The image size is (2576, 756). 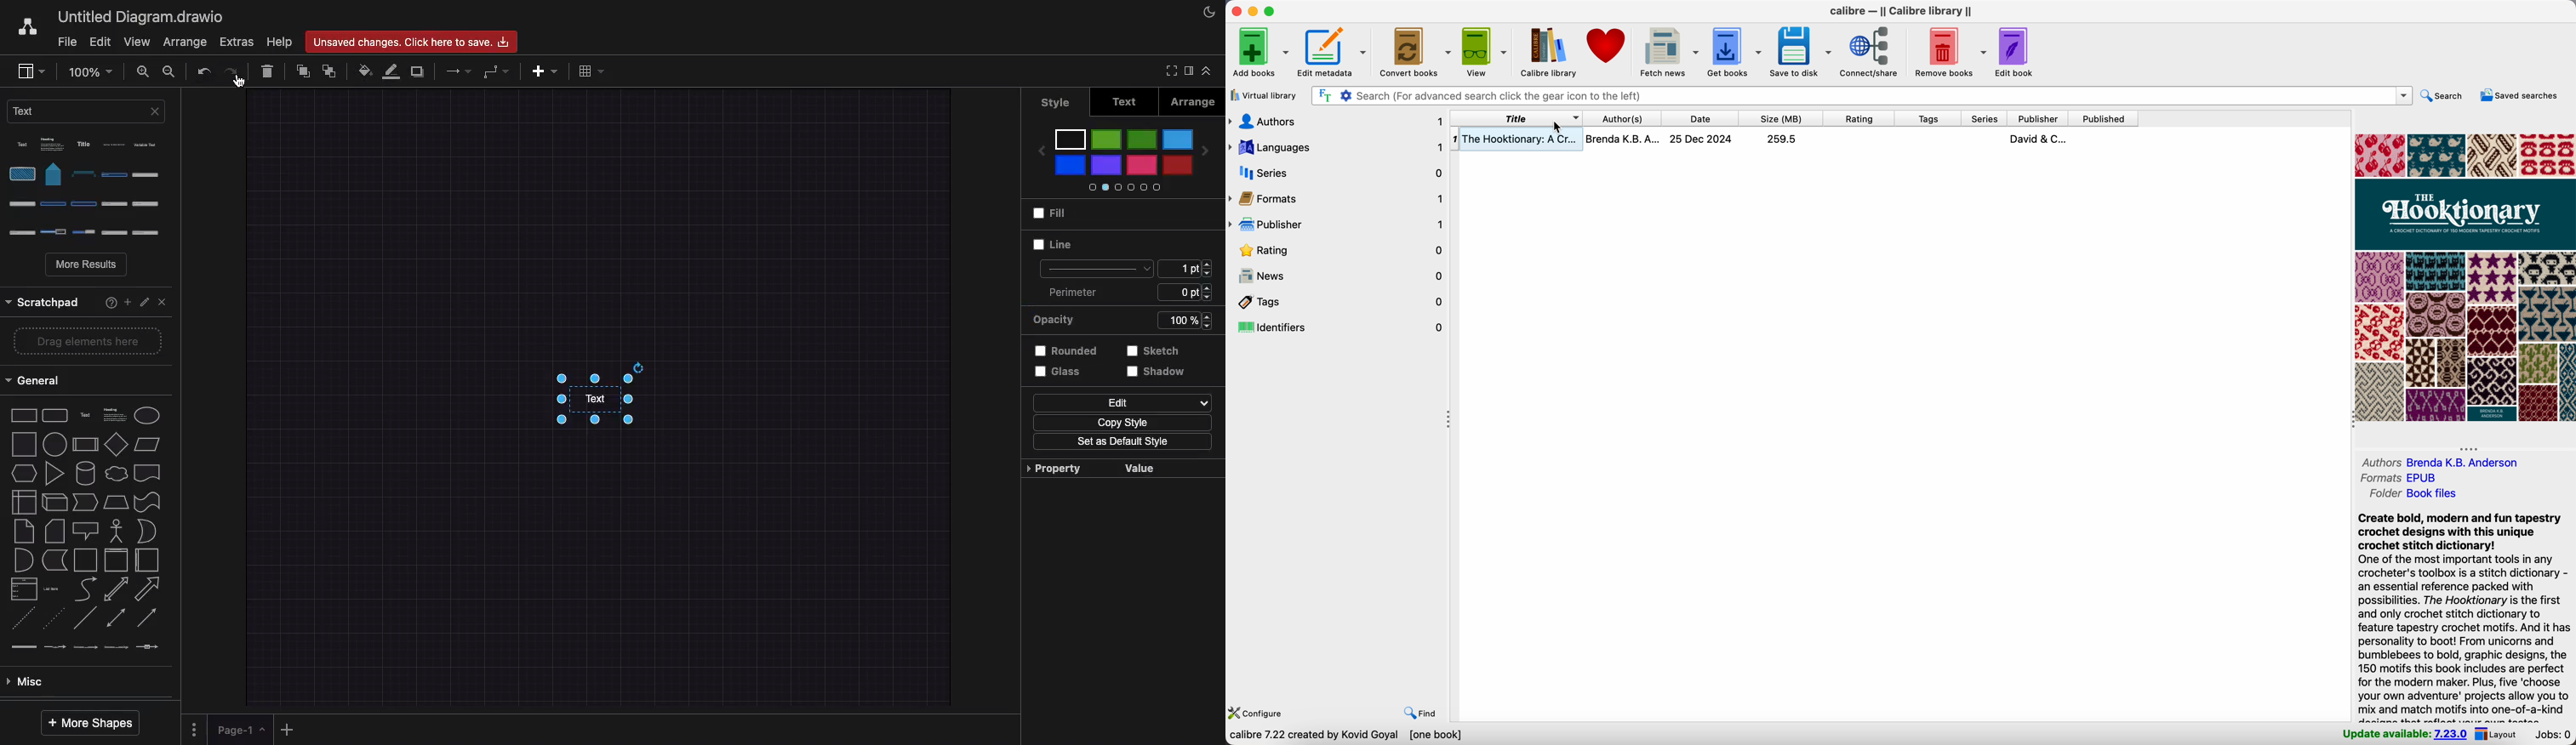 I want to click on More results, so click(x=88, y=266).